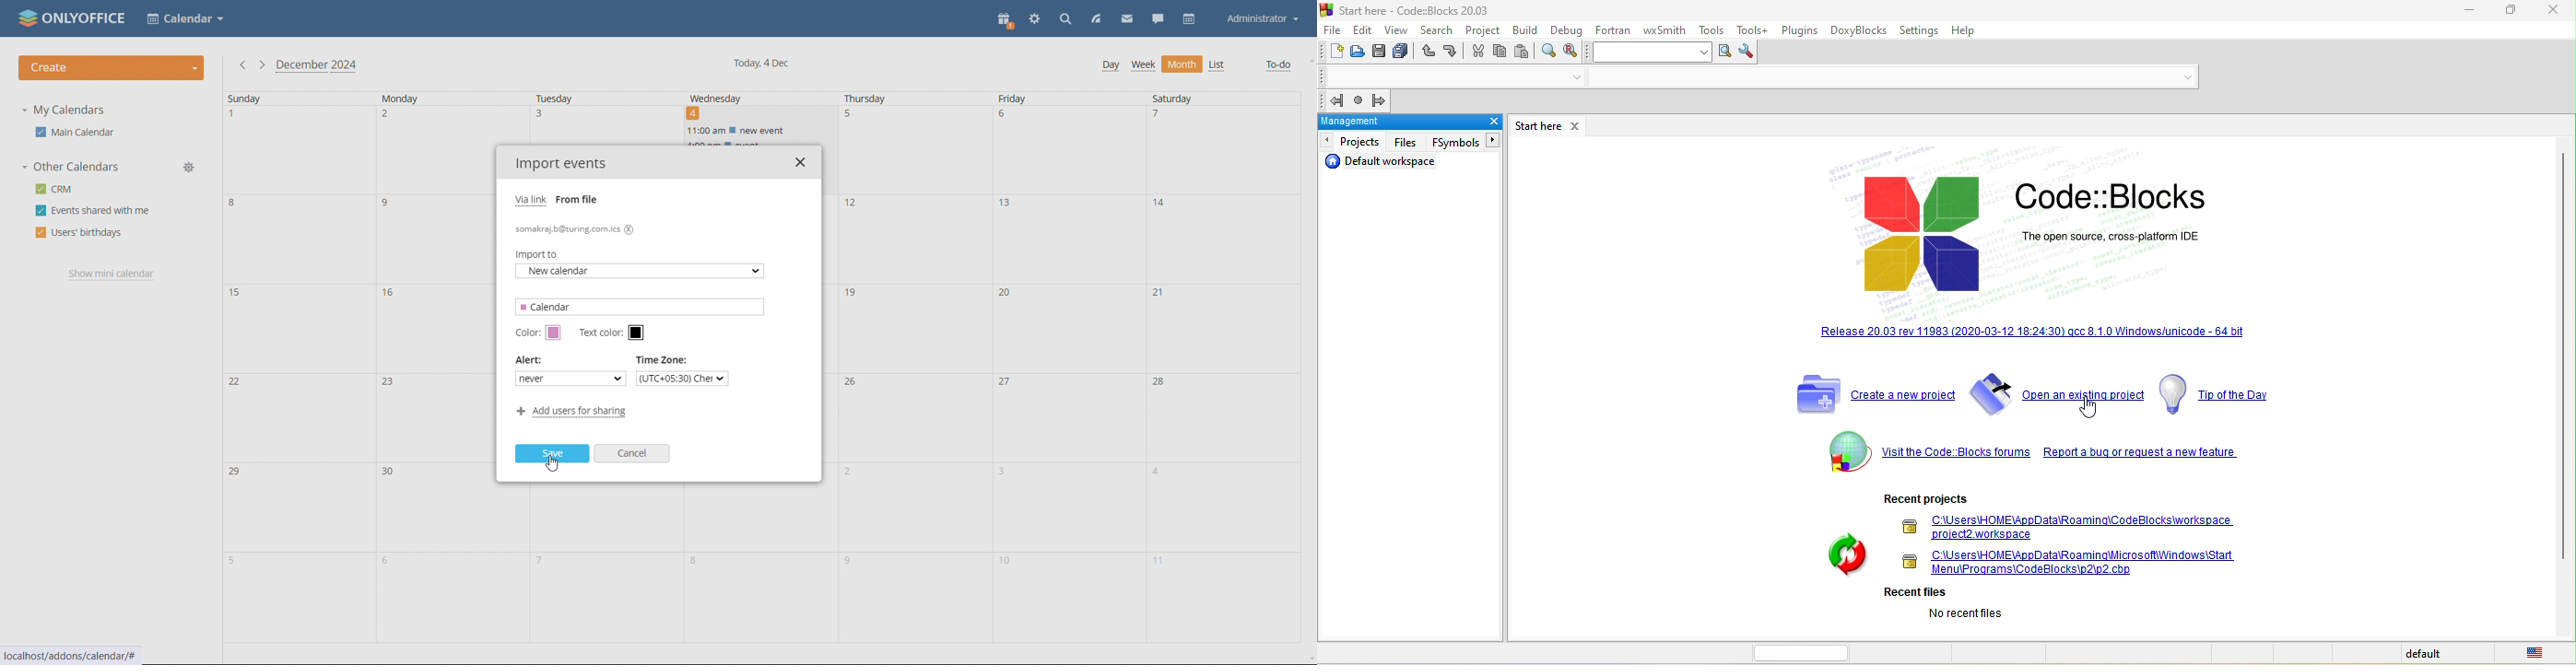 This screenshot has width=2576, height=672. What do you see at coordinates (1336, 102) in the screenshot?
I see `jump back` at bounding box center [1336, 102].